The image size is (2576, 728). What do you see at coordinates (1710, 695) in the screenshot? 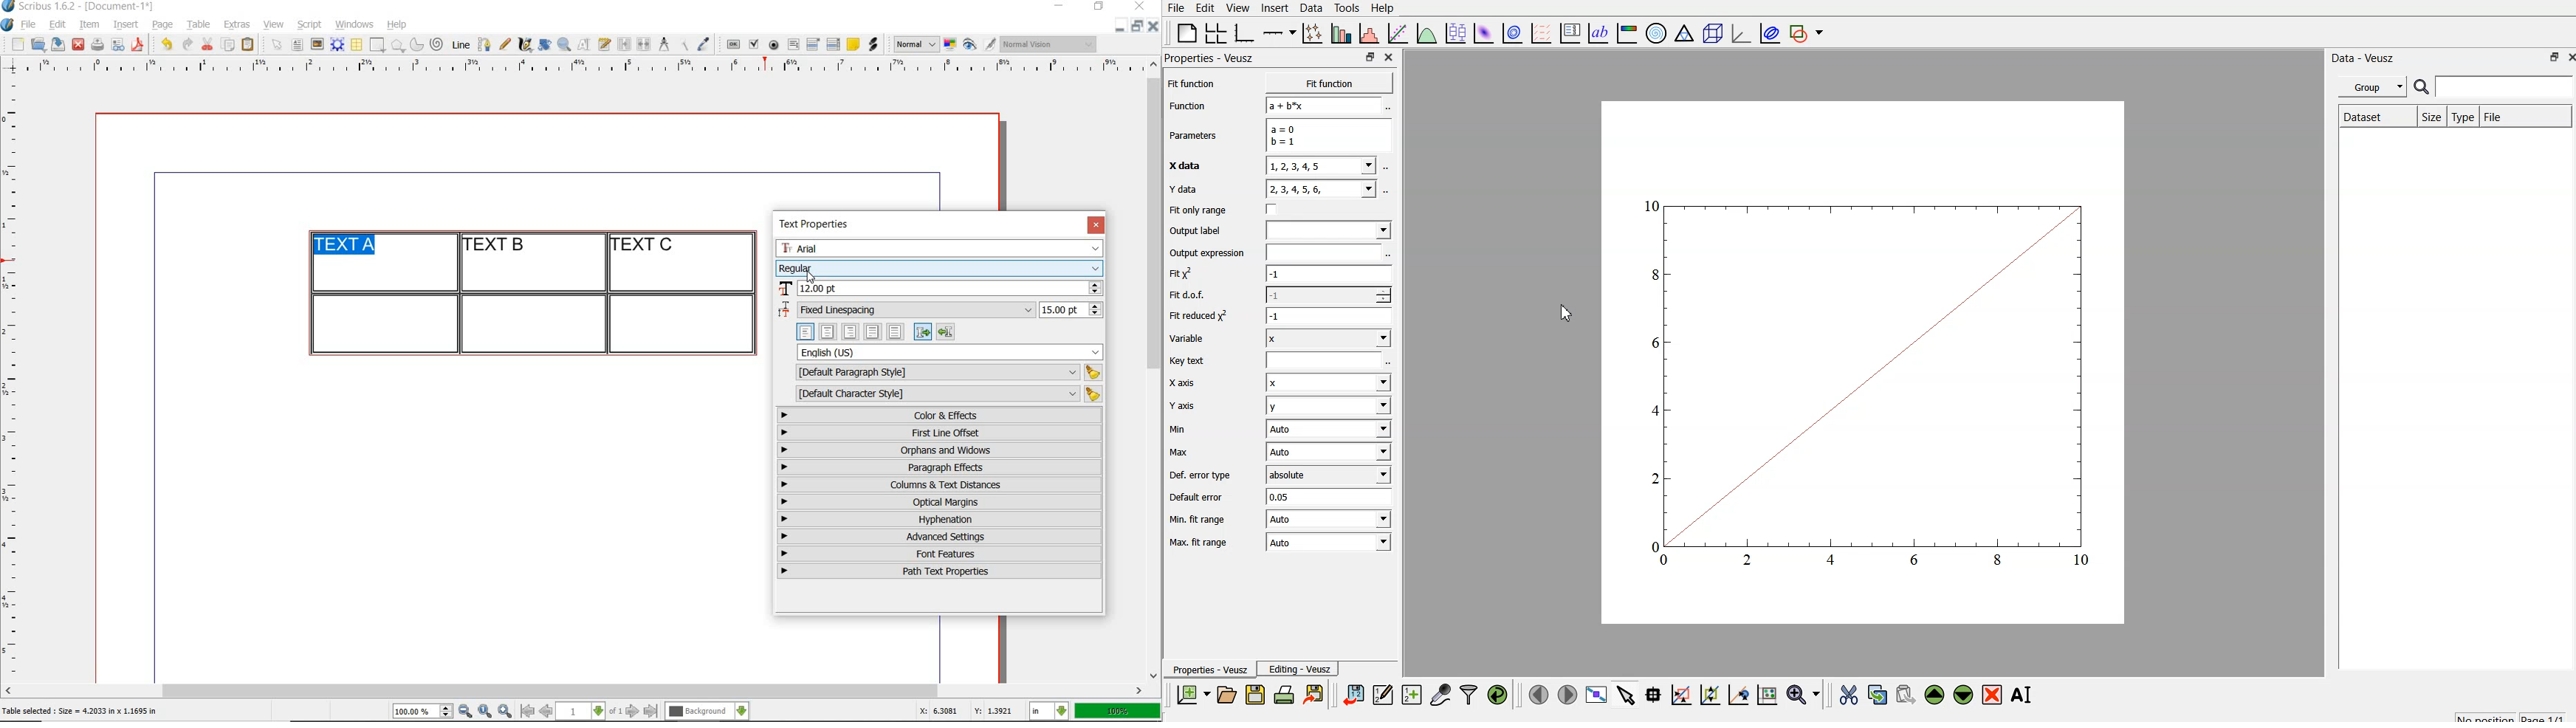
I see `click to zoom out on graph axes` at bounding box center [1710, 695].